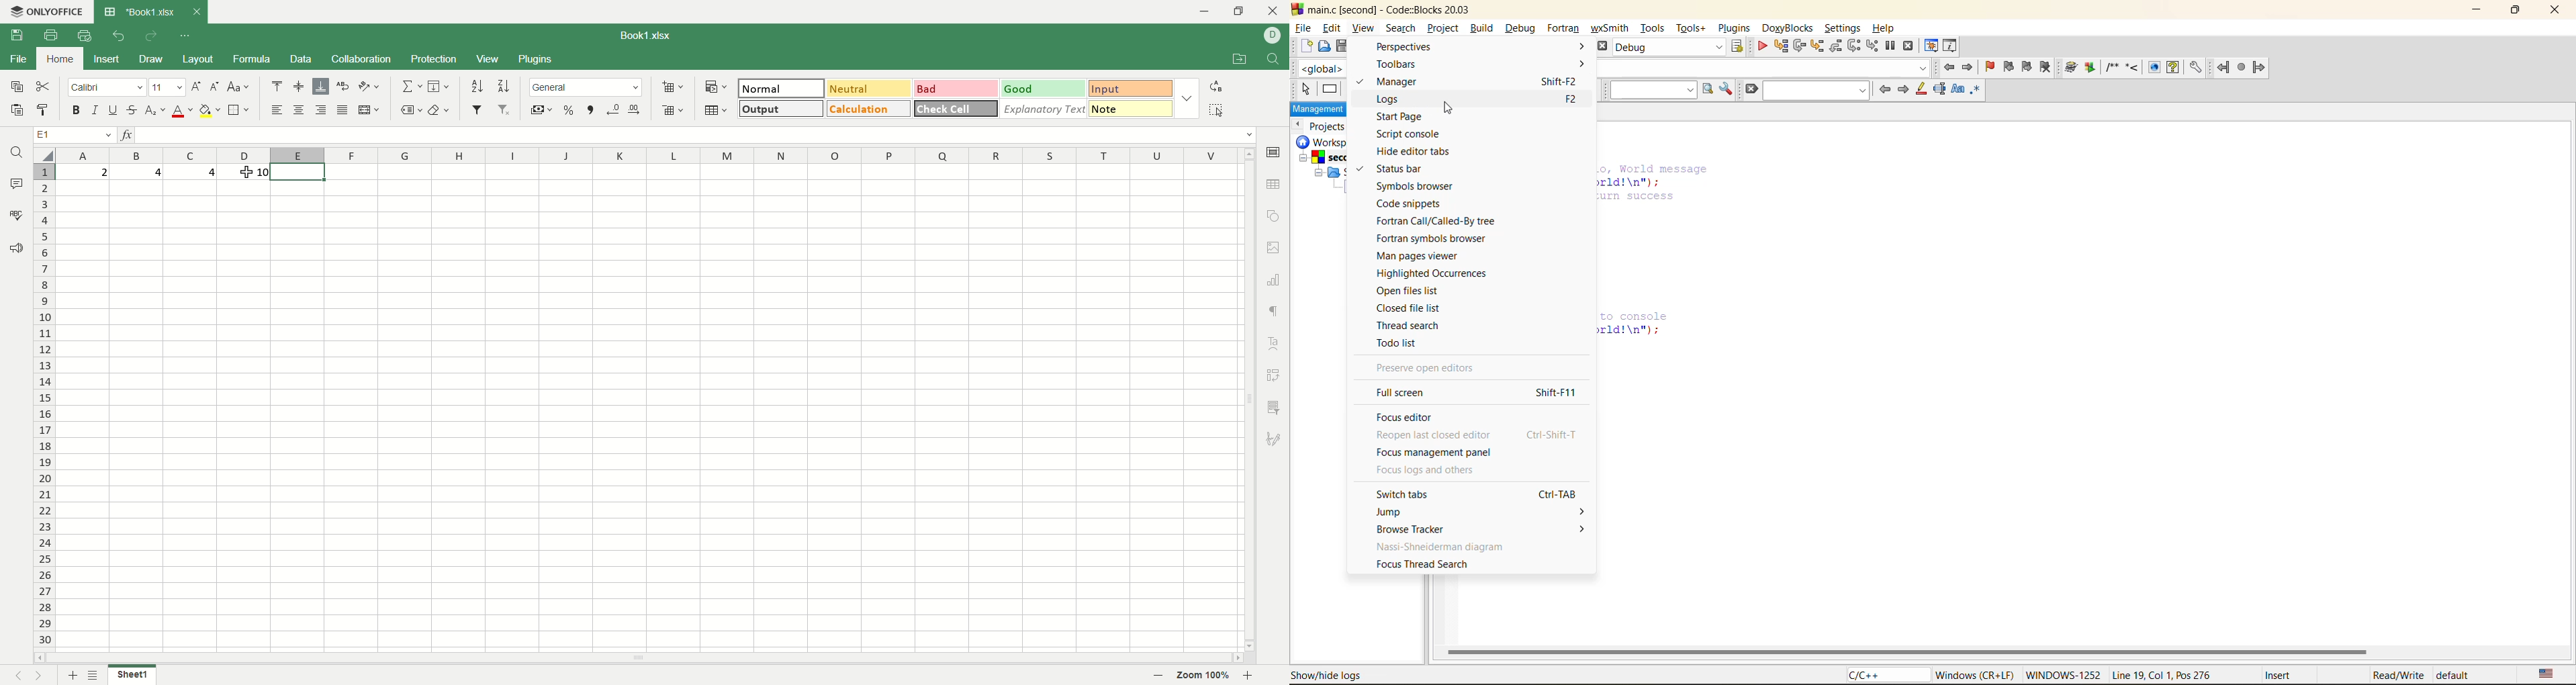 The height and width of the screenshot is (700, 2576). What do you see at coordinates (1322, 48) in the screenshot?
I see `open` at bounding box center [1322, 48].